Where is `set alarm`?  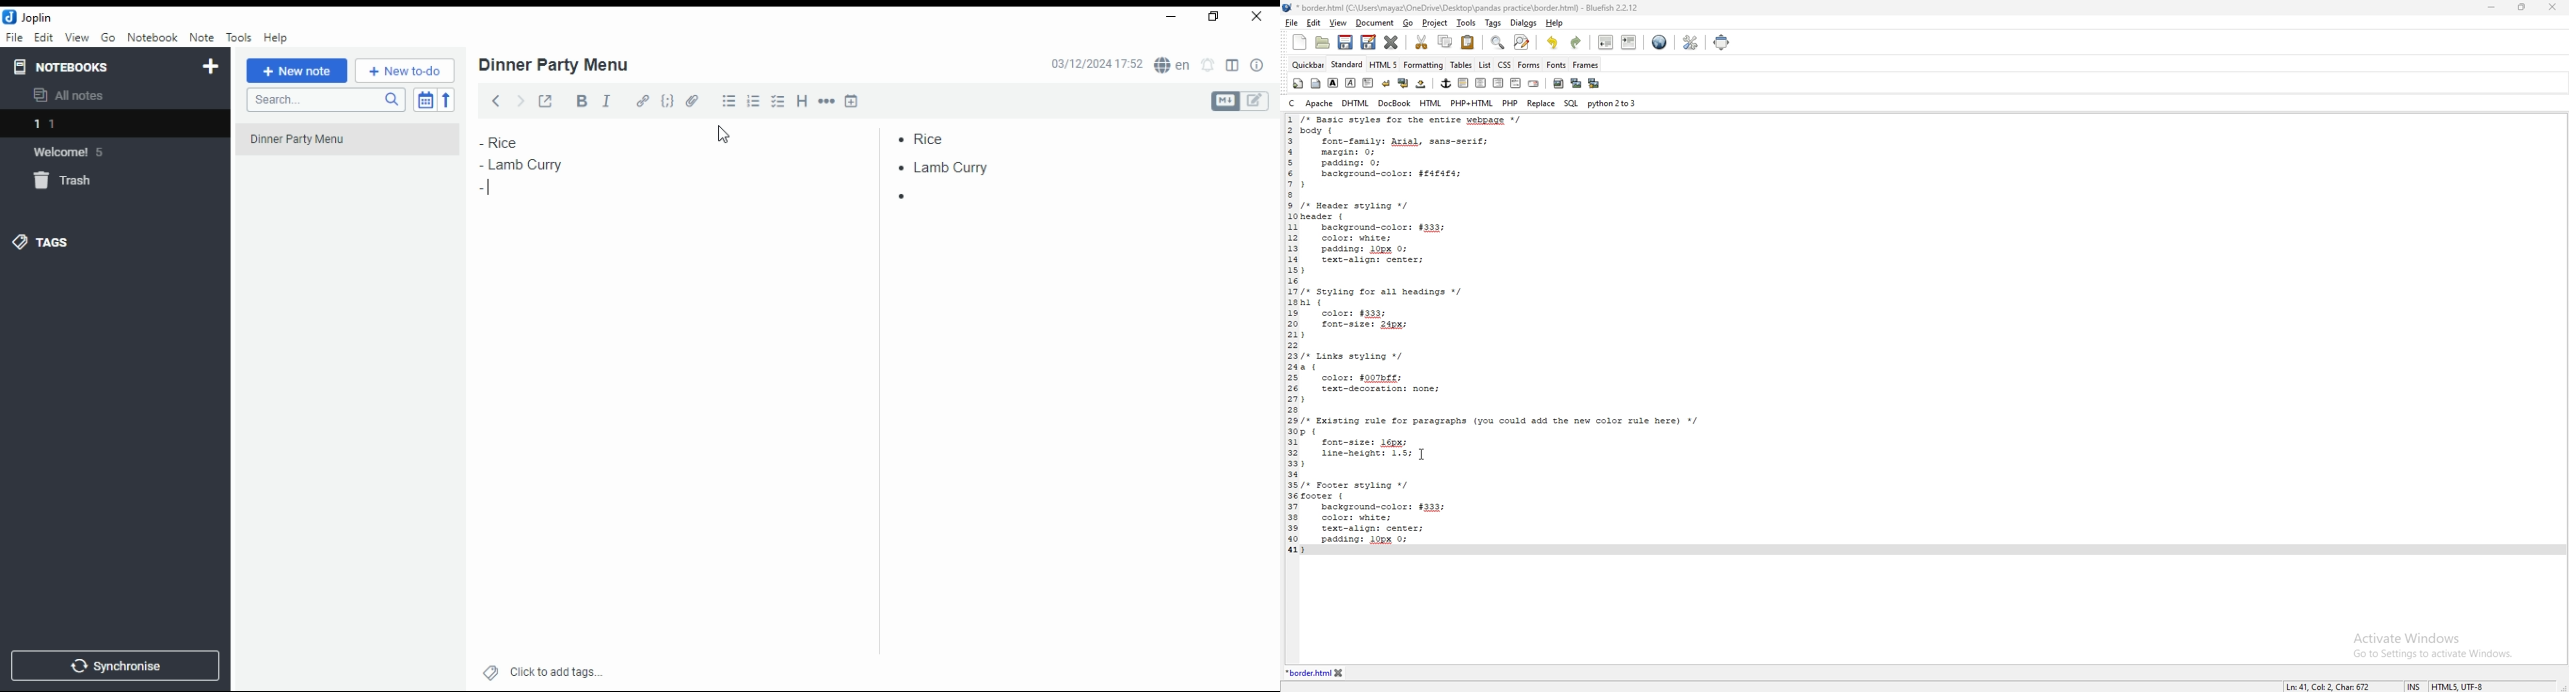
set alarm is located at coordinates (1208, 65).